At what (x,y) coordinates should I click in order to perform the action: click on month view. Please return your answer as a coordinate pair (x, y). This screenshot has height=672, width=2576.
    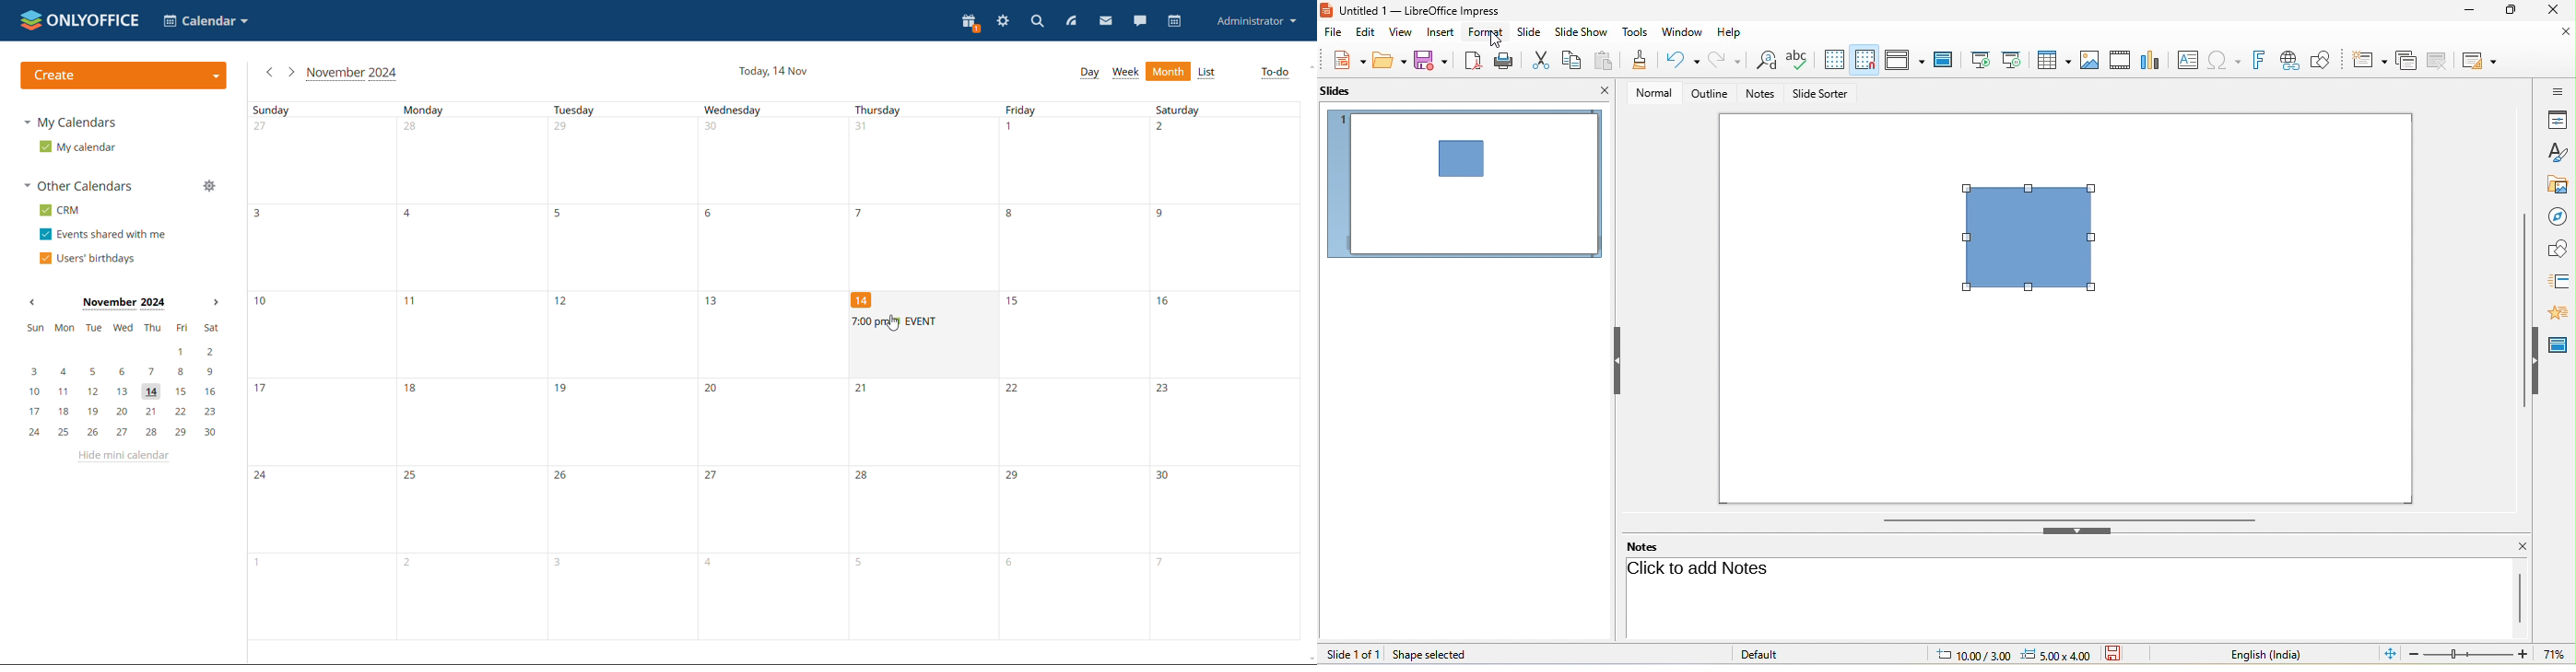
    Looking at the image, I should click on (1169, 71).